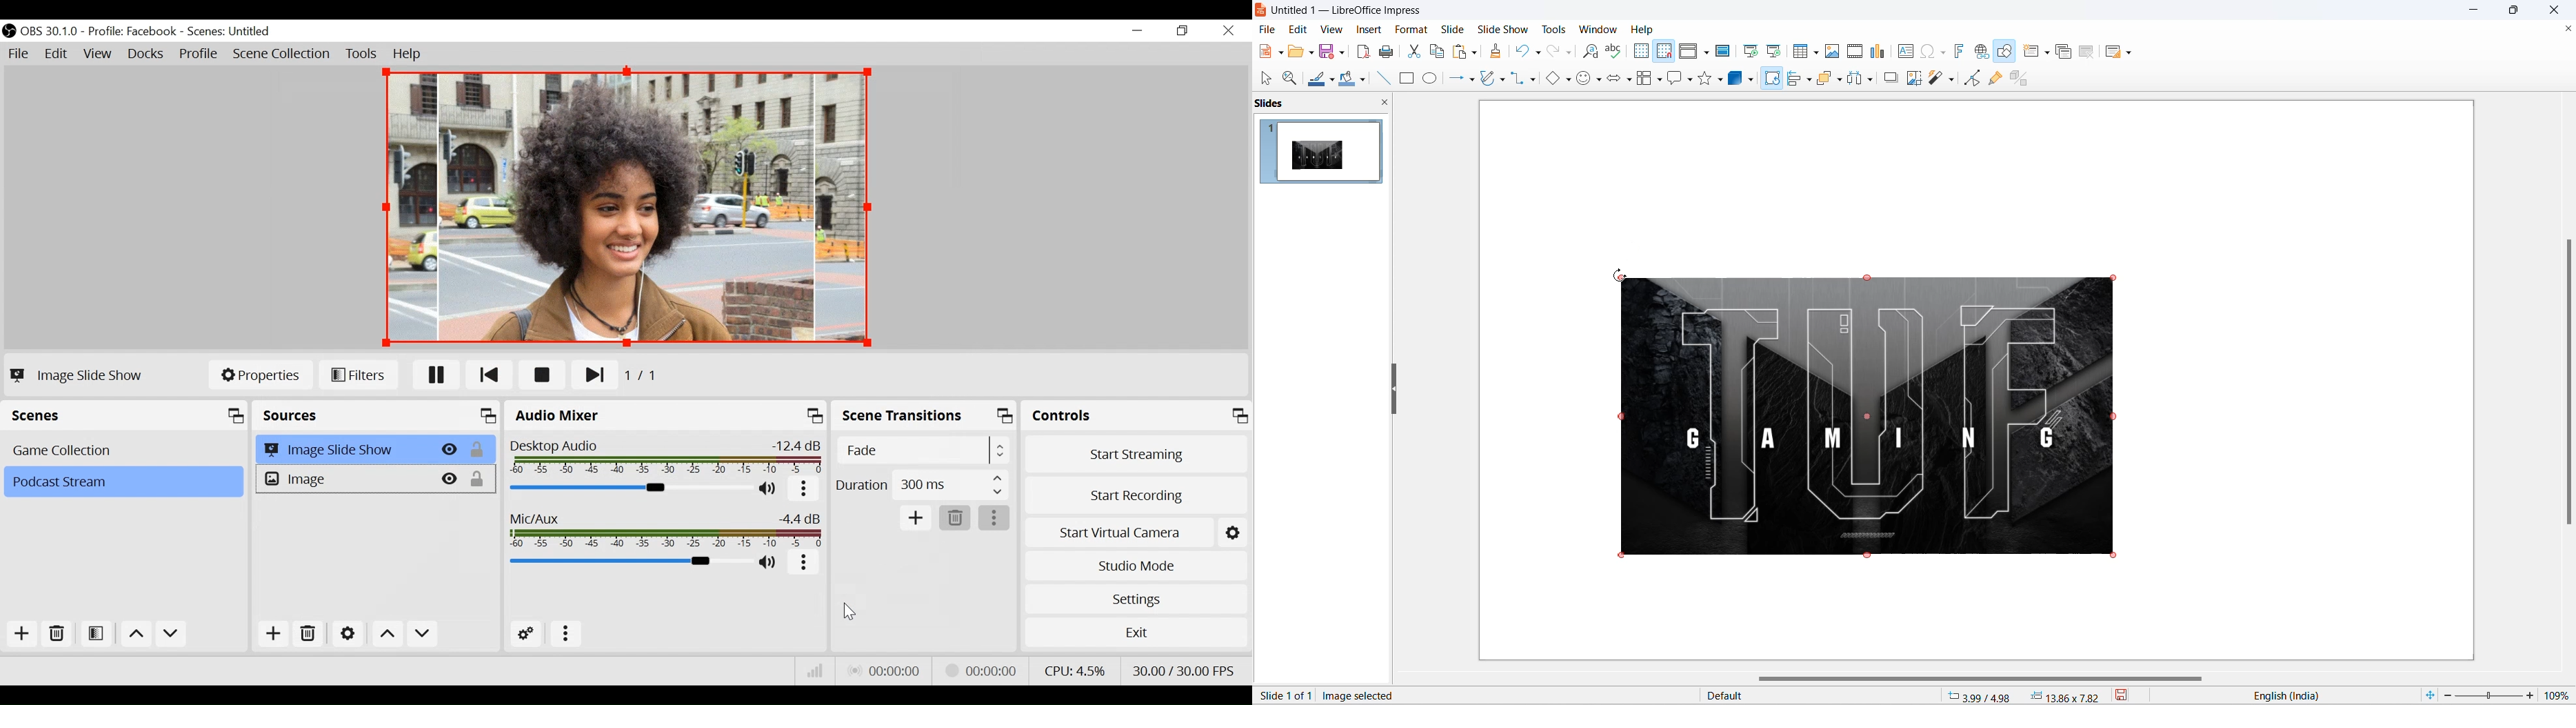 The width and height of the screenshot is (2576, 728). I want to click on open file options, so click(1311, 54).